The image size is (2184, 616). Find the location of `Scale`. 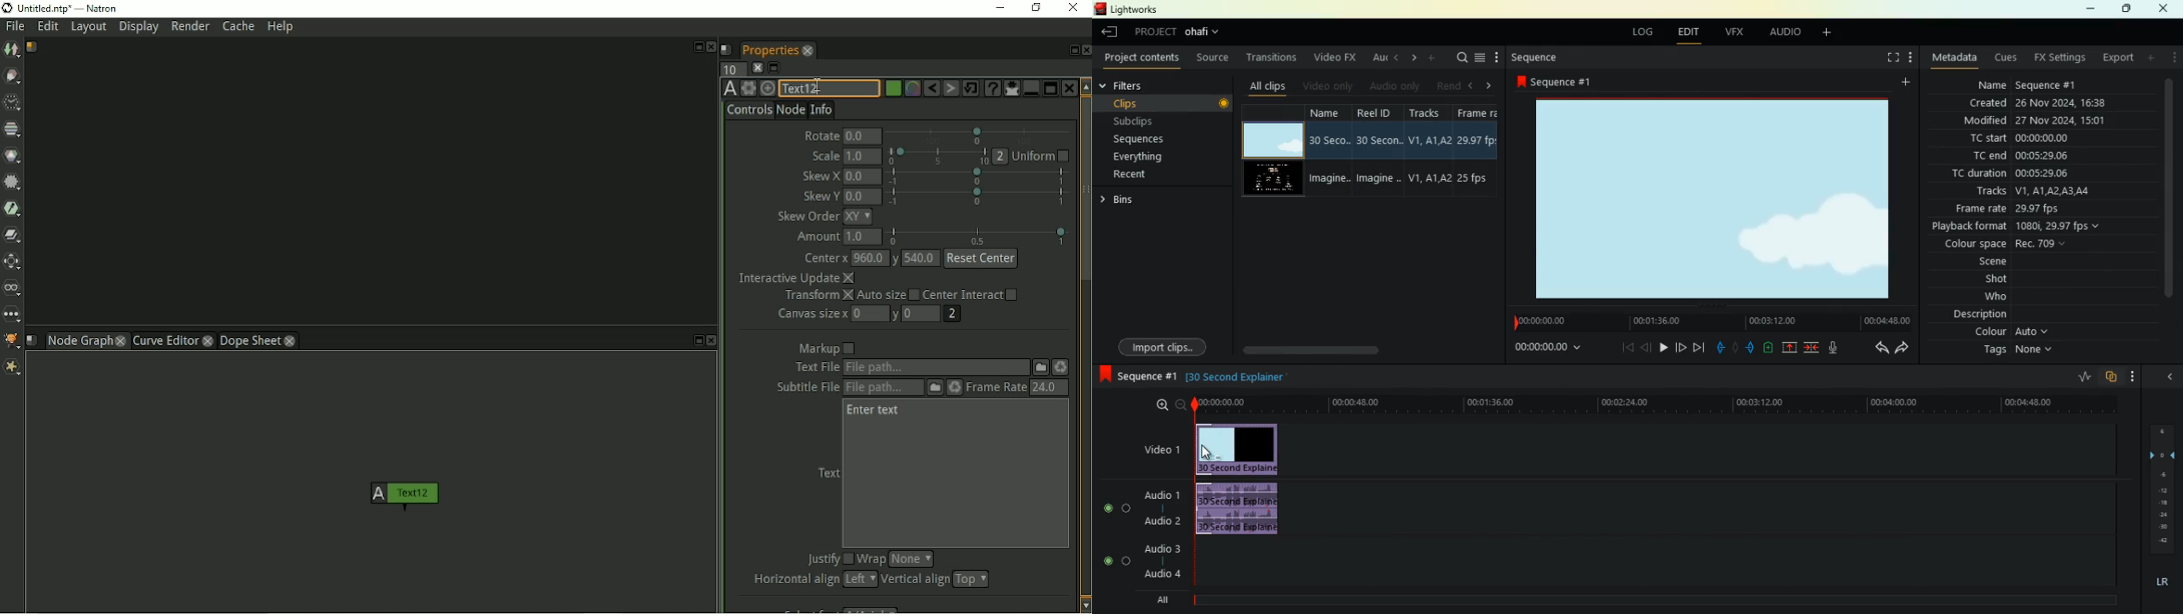

Scale is located at coordinates (823, 156).